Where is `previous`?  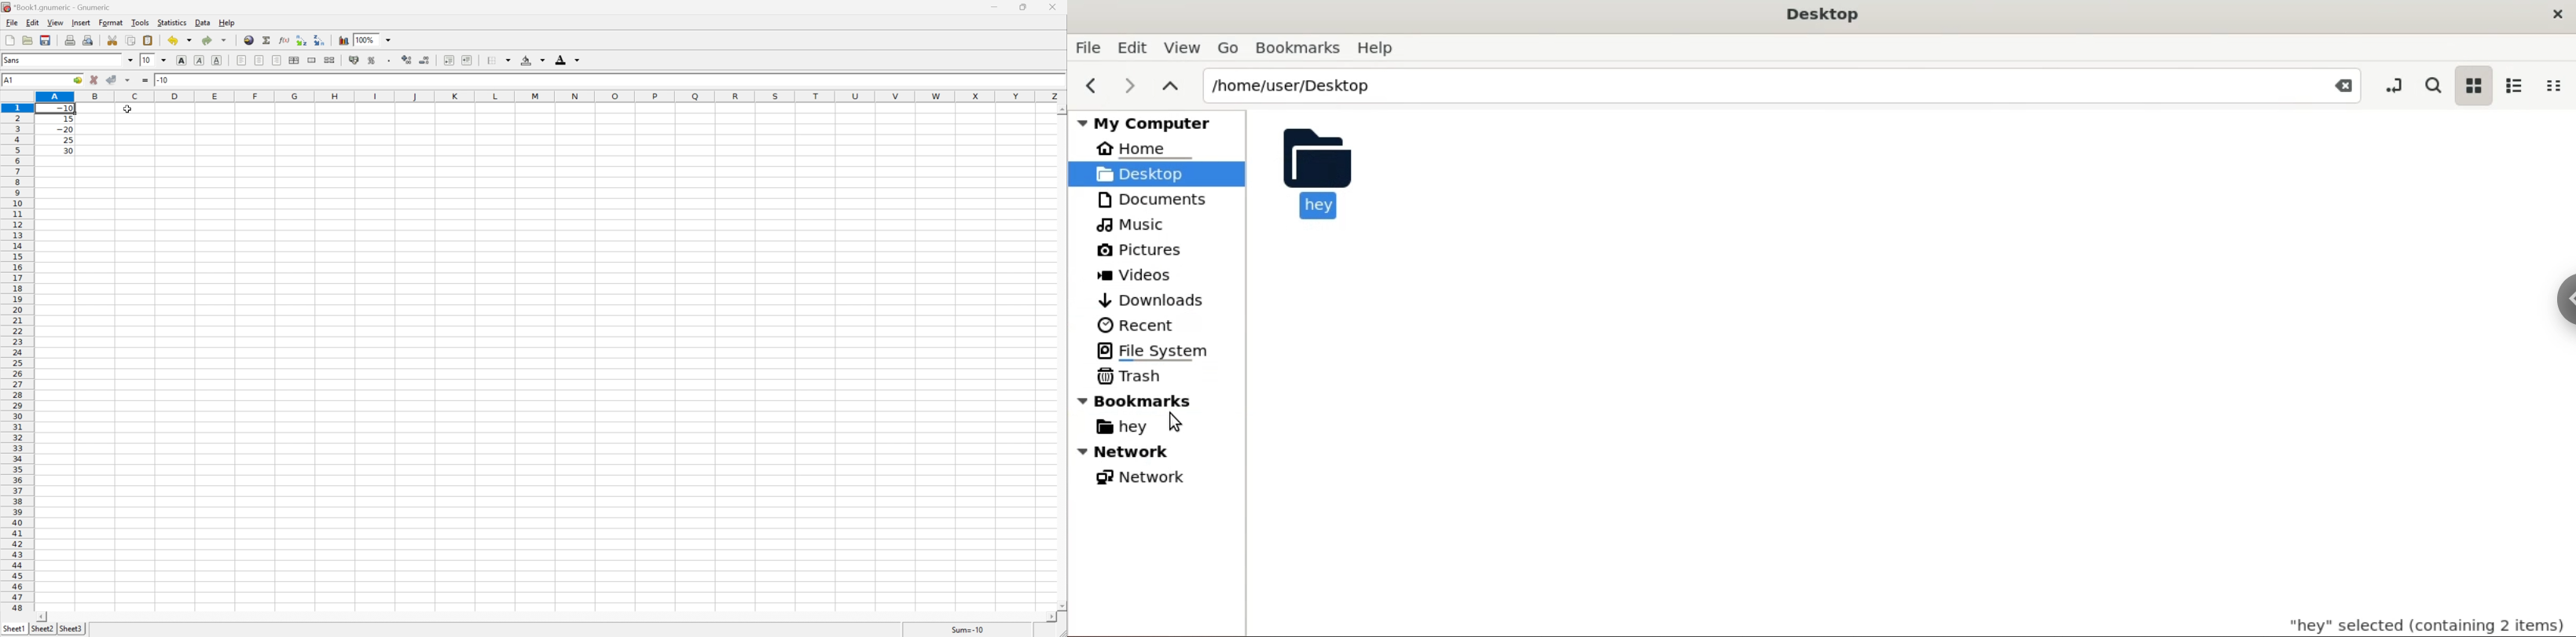
previous is located at coordinates (1089, 87).